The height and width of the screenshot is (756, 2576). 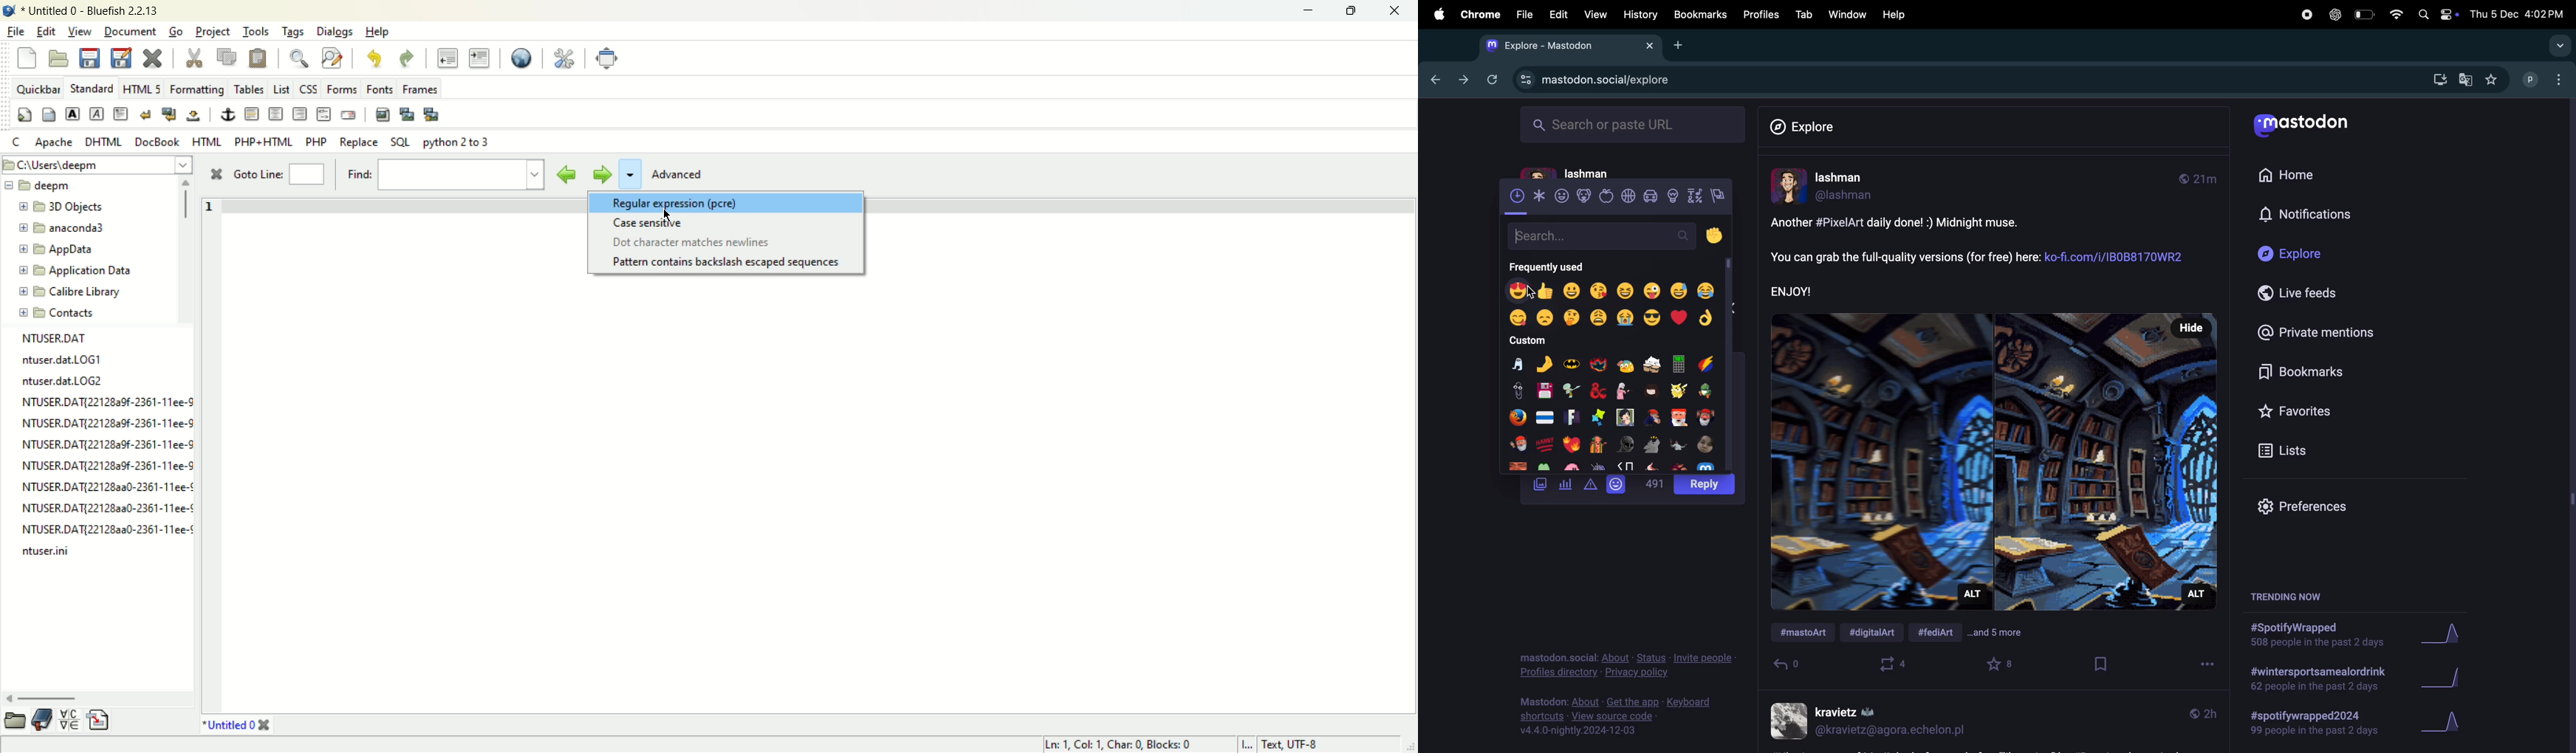 I want to click on chatgpt, so click(x=2334, y=16).